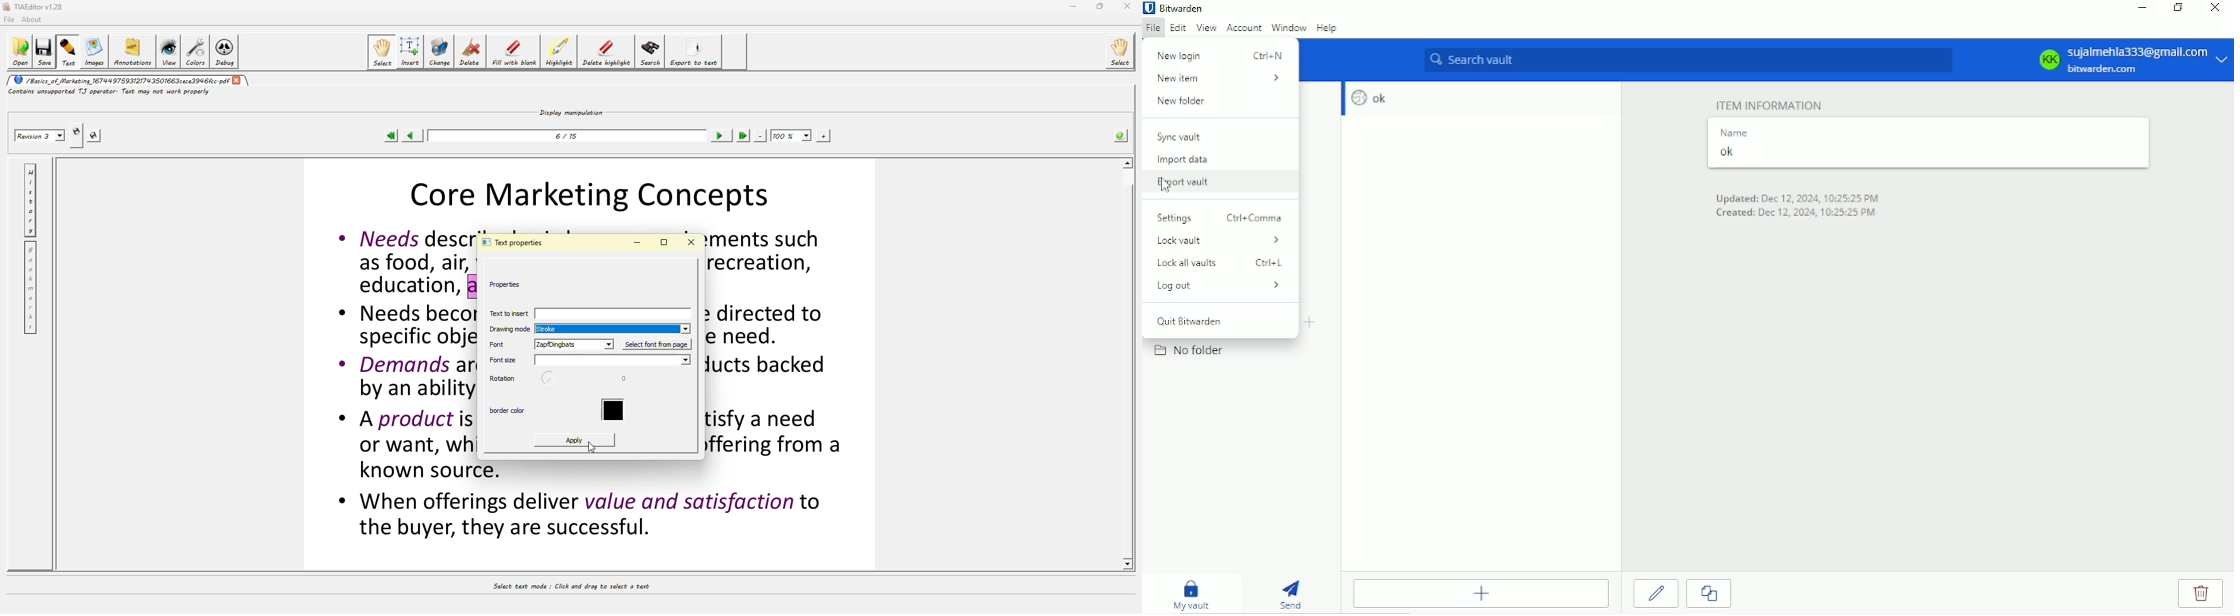  I want to click on select text mode : Click and drag to select a text, so click(584, 588).